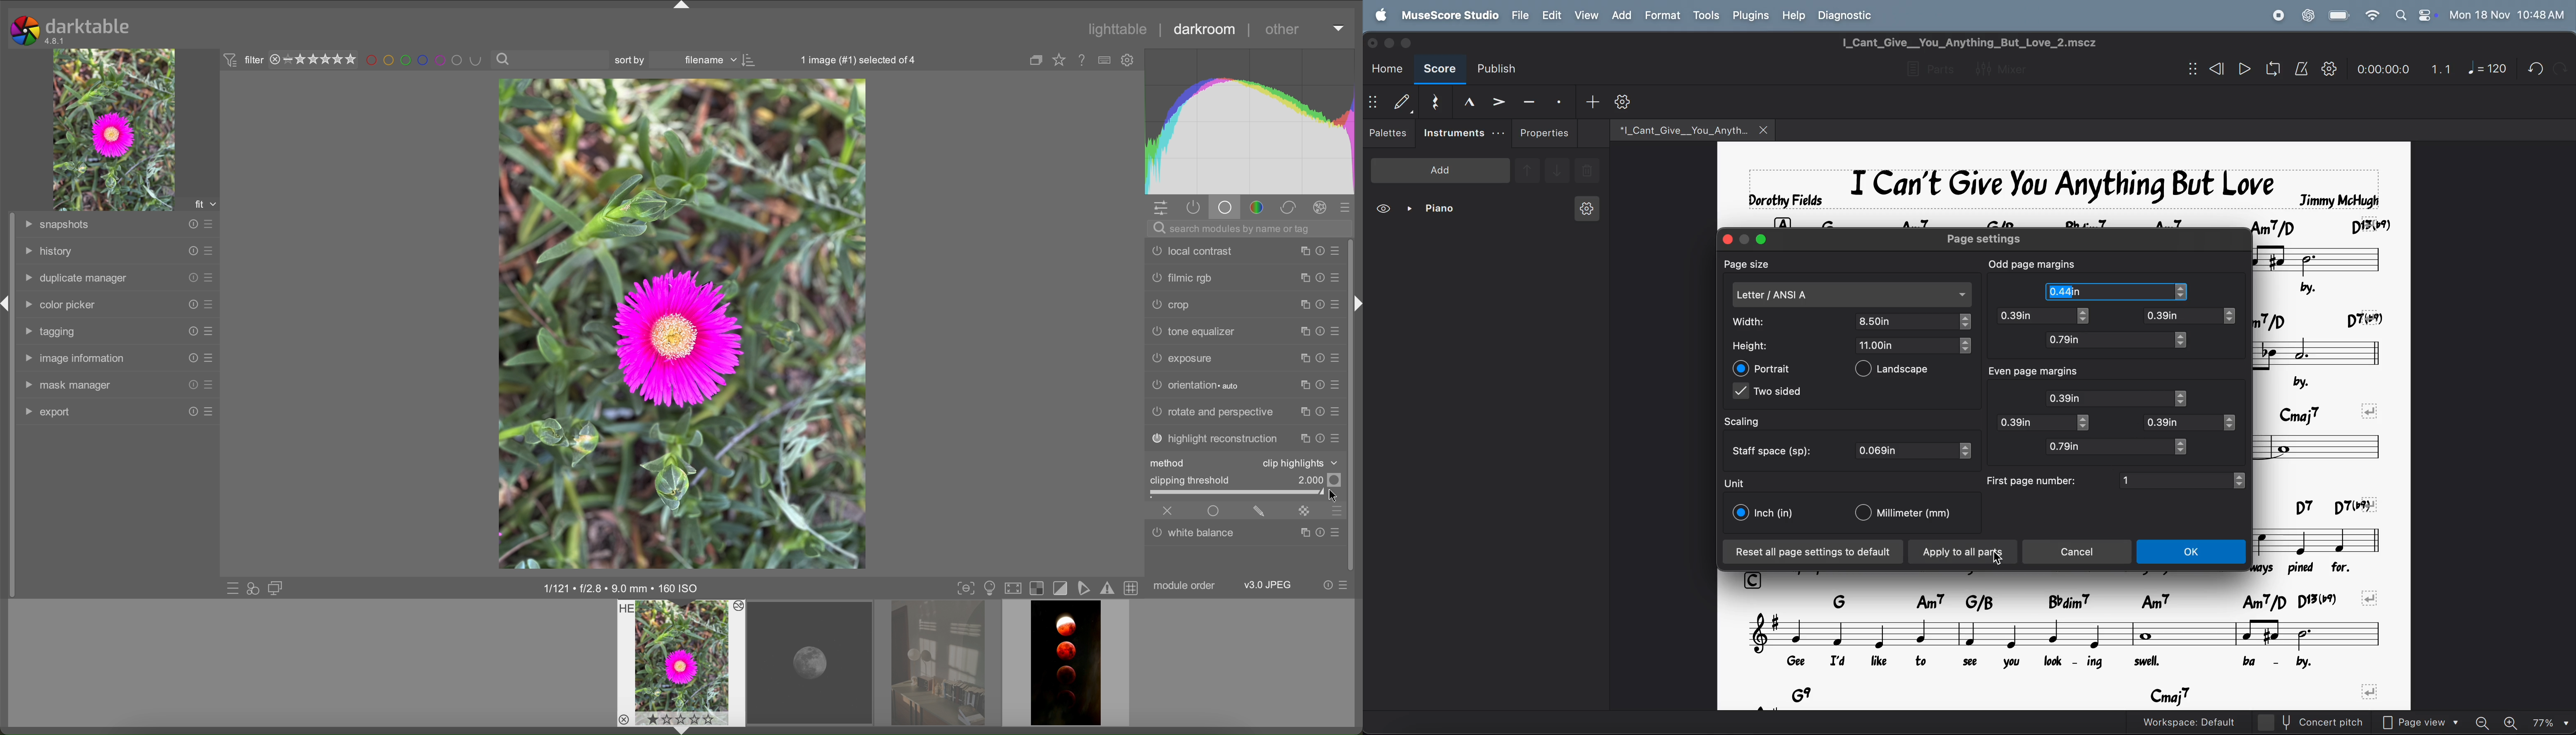  I want to click on page settings, so click(1997, 239).